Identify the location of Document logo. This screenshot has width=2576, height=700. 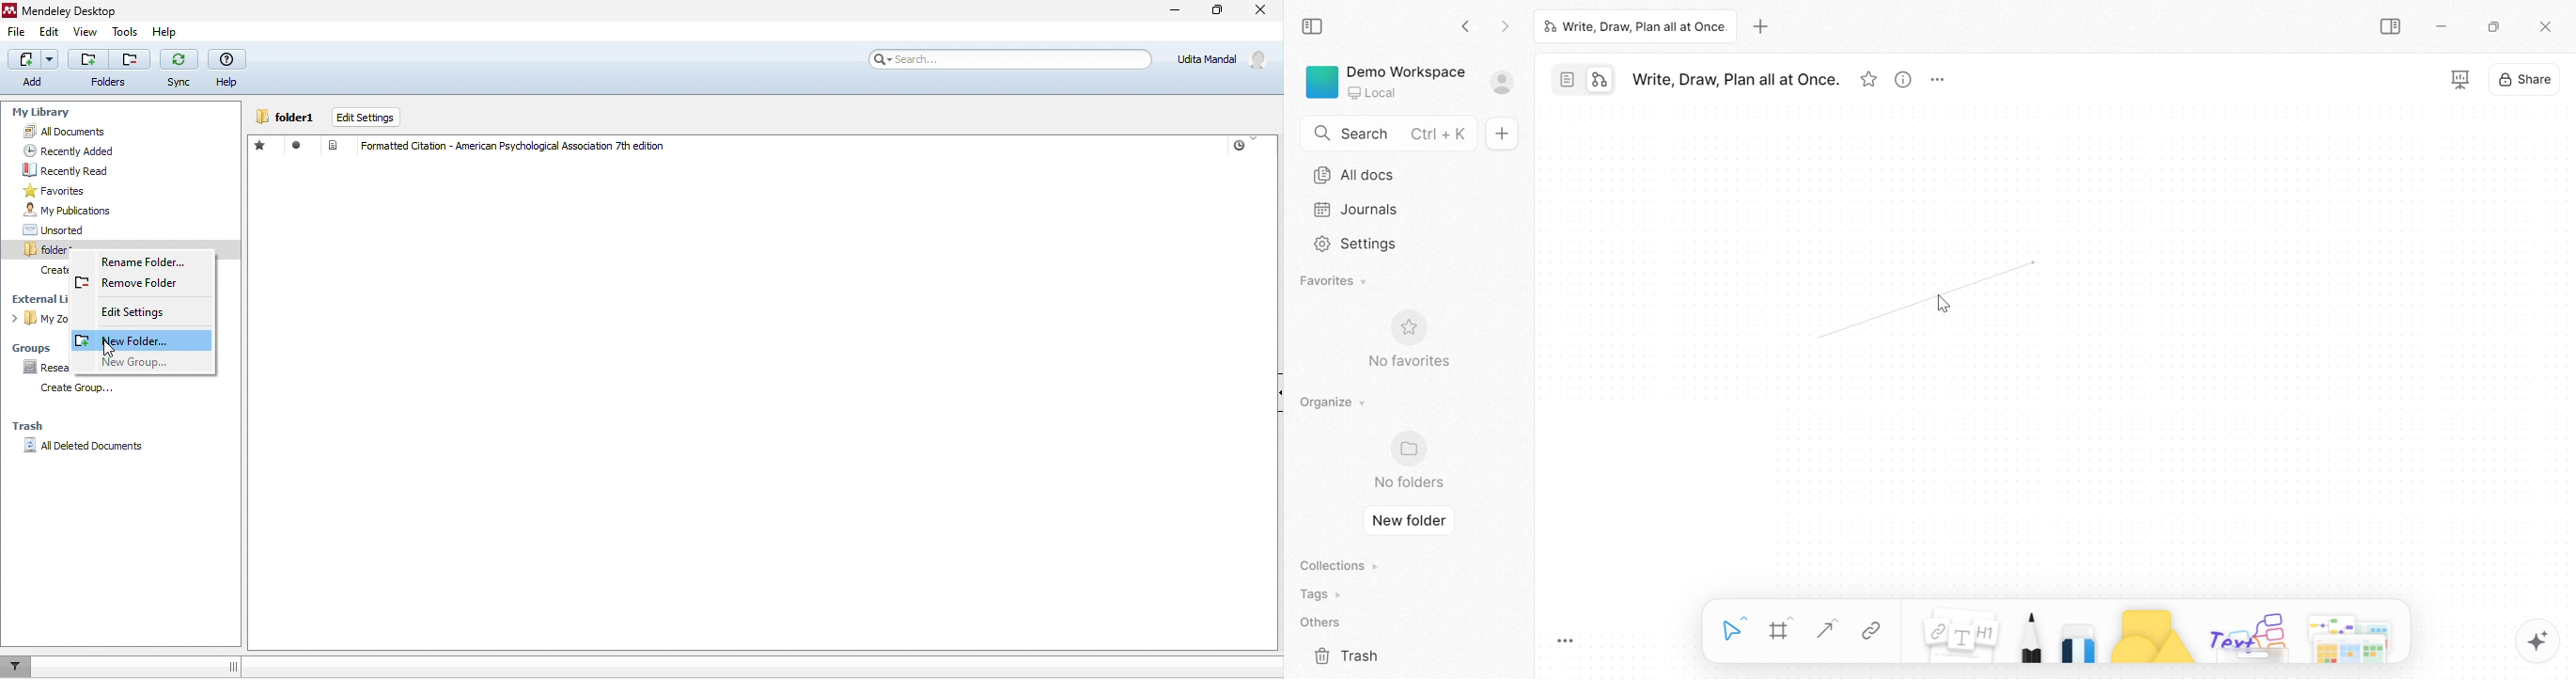
(333, 145).